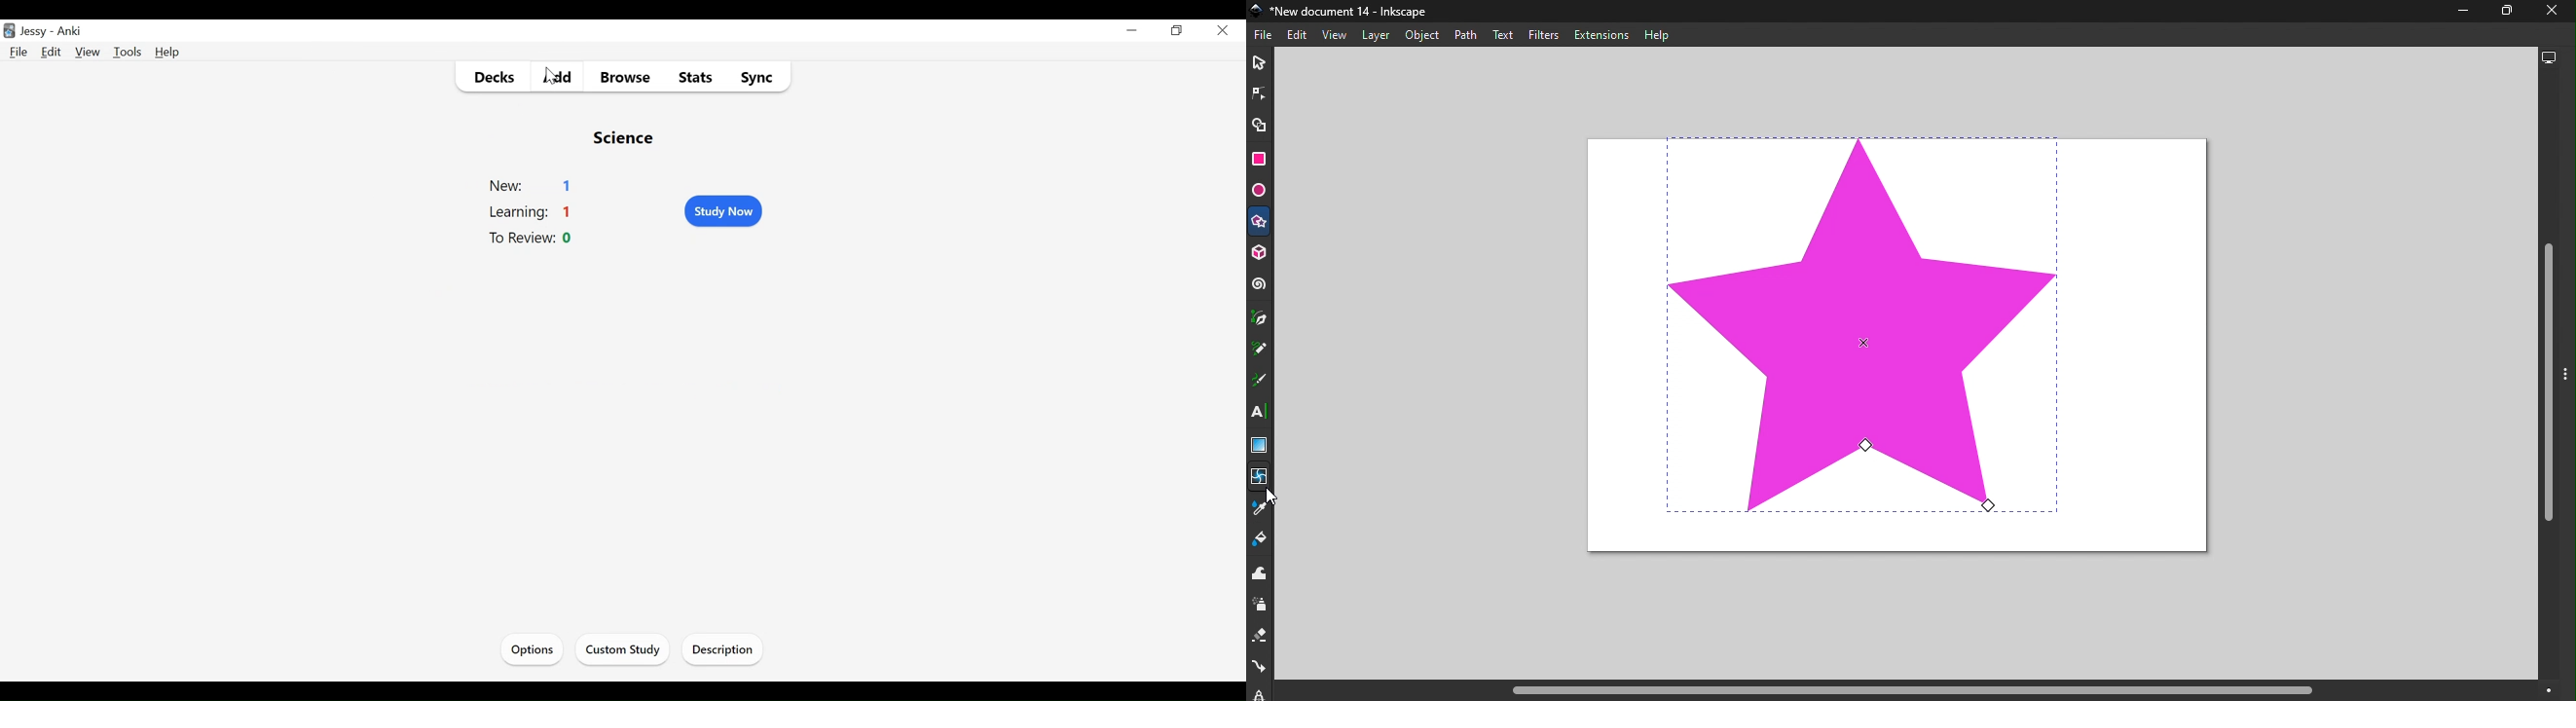  I want to click on Connector tool, so click(1261, 669).